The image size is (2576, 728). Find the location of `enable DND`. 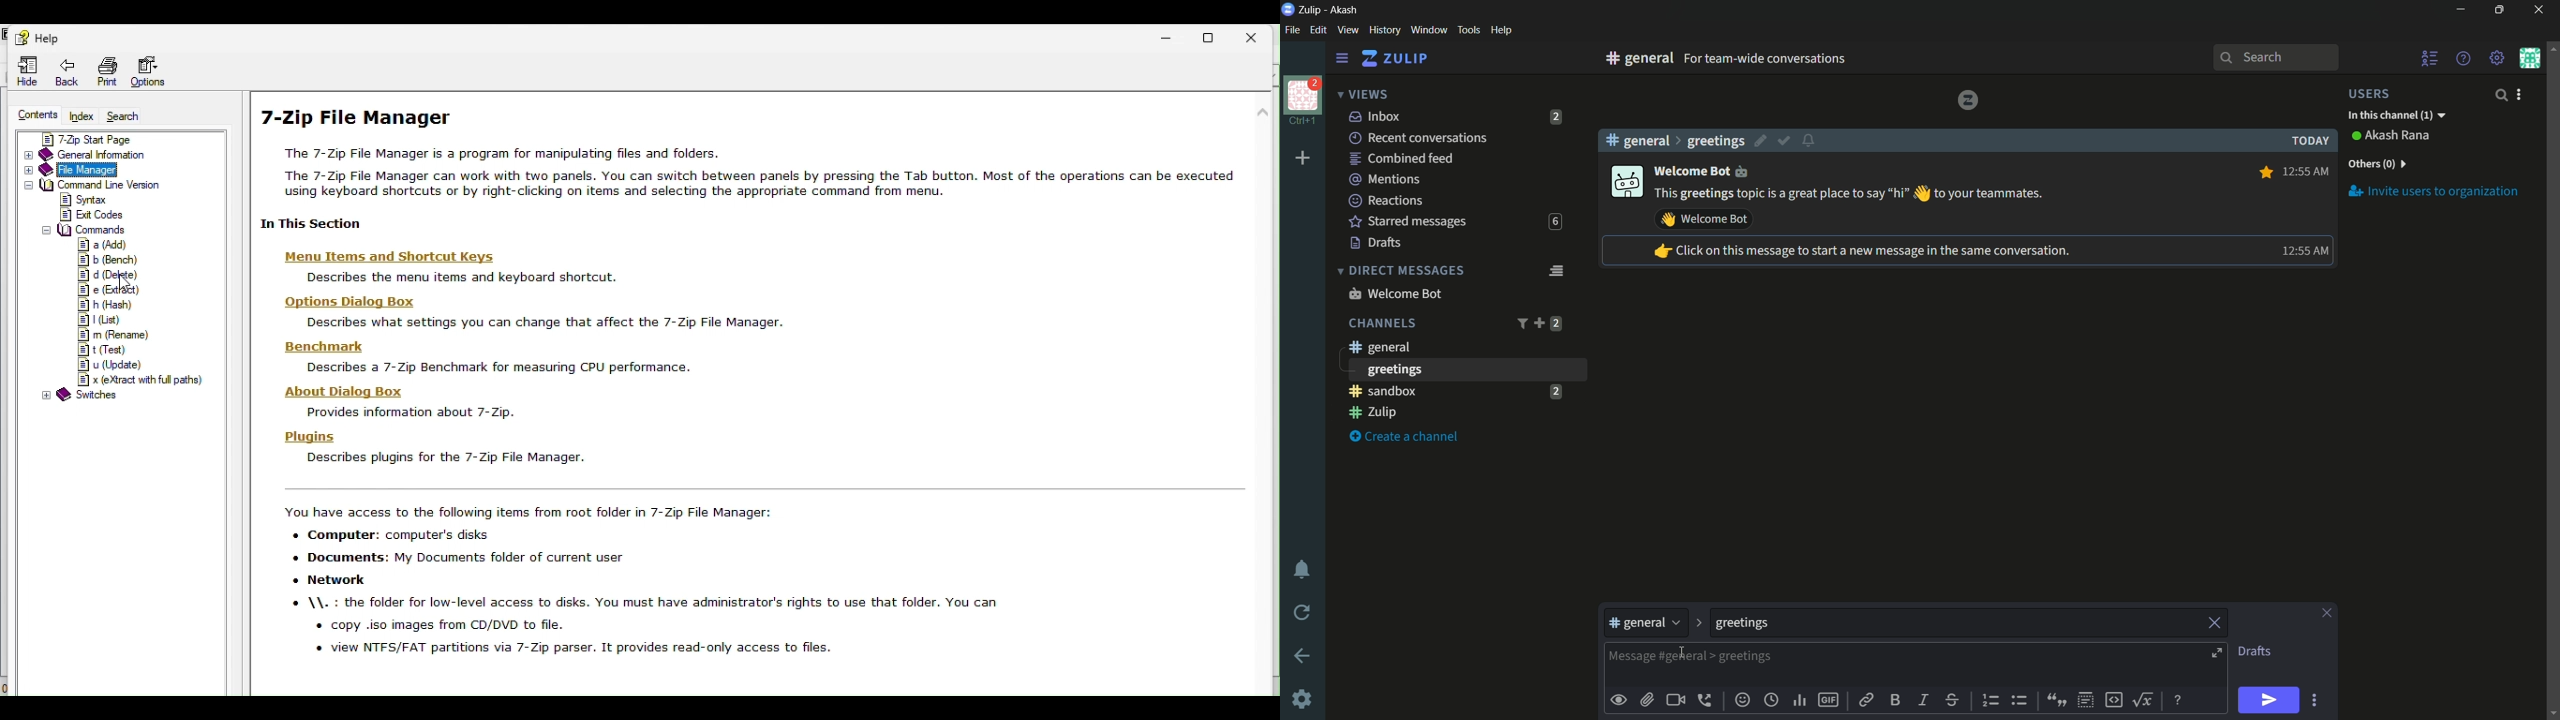

enable DND is located at coordinates (1302, 570).